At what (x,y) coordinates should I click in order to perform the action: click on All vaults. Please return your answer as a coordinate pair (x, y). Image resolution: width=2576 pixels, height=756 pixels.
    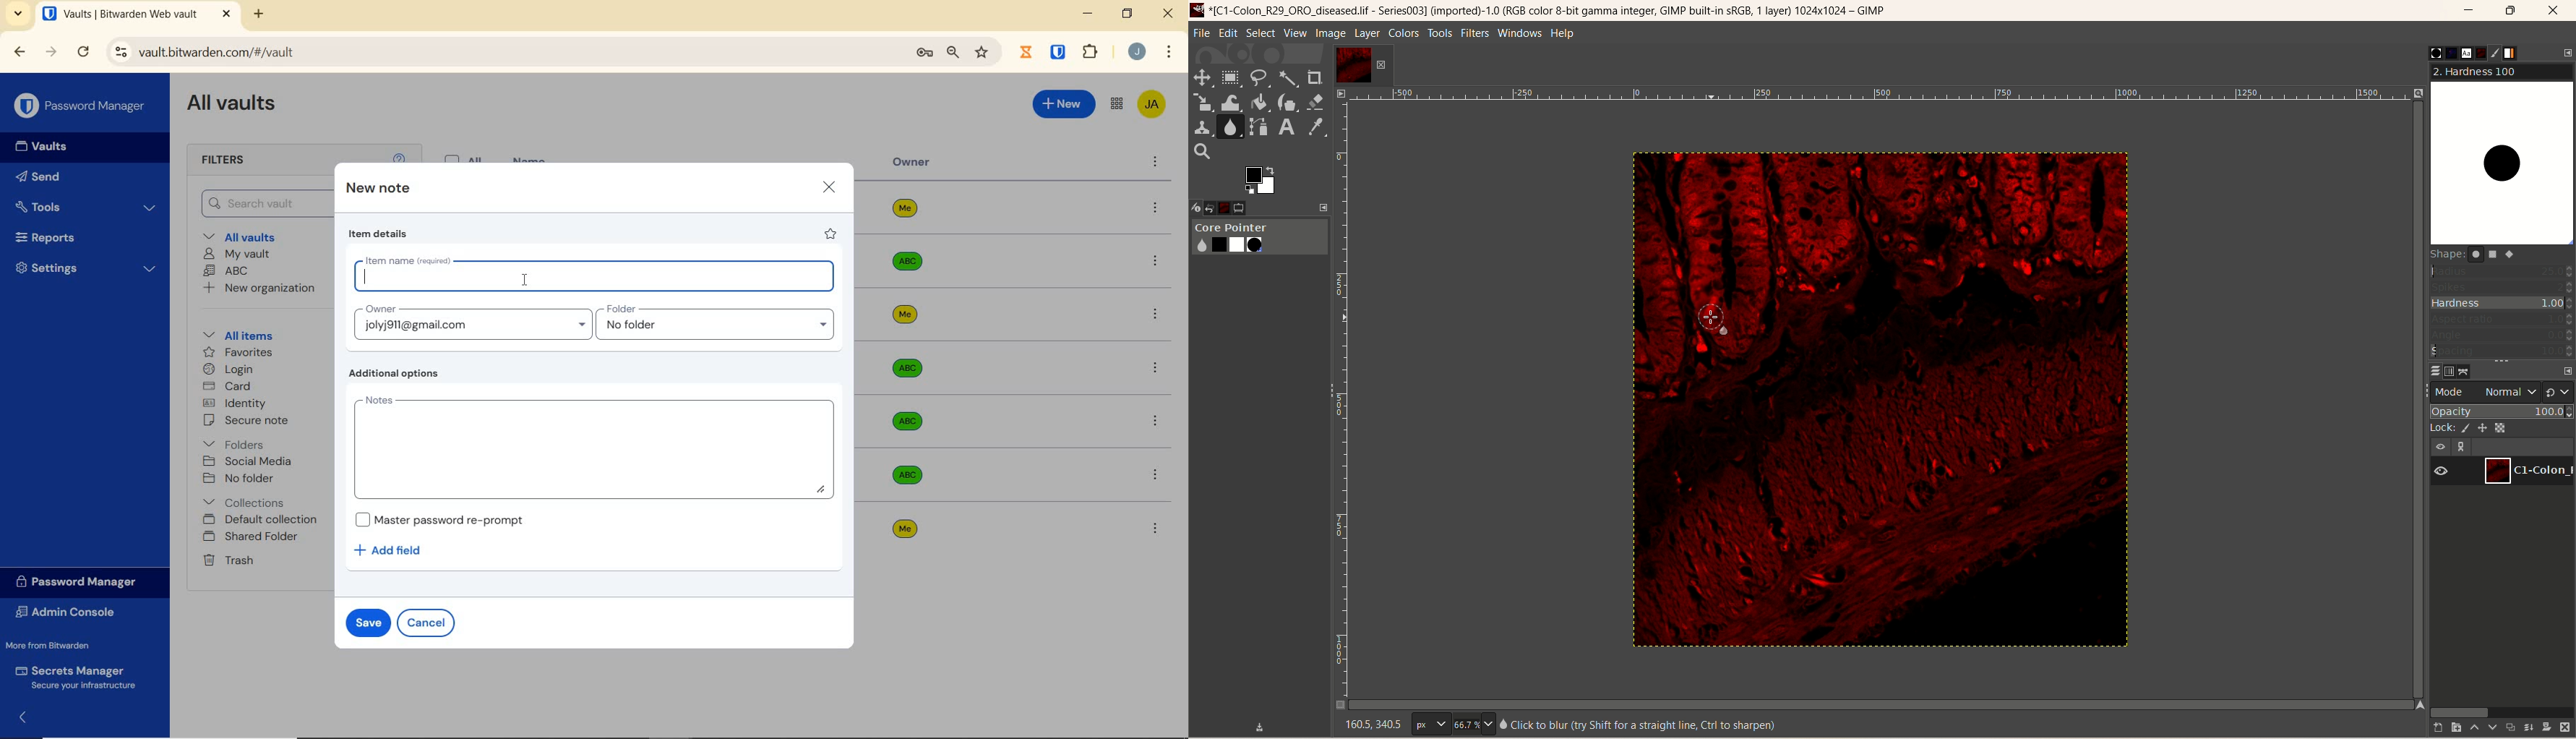
    Looking at the image, I should click on (253, 238).